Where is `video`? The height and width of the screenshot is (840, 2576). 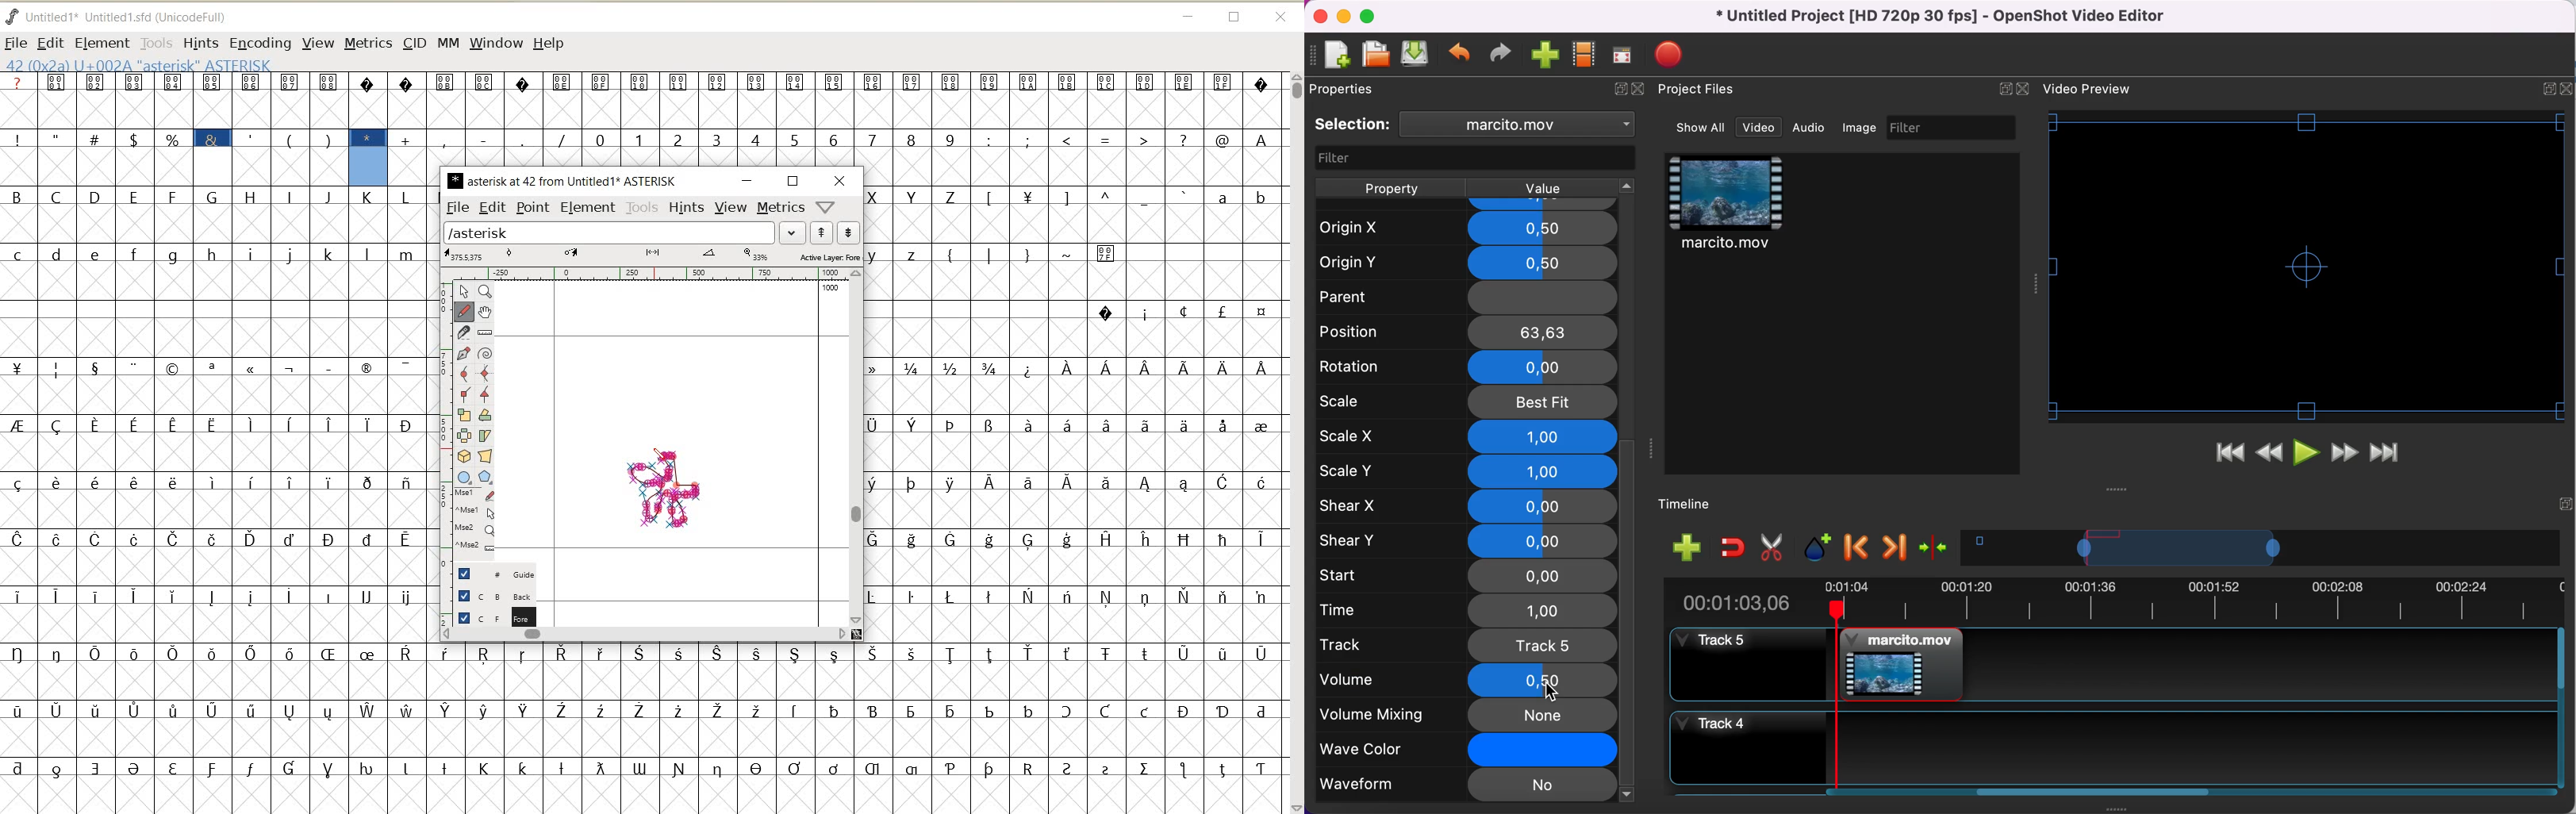 video is located at coordinates (1759, 128).